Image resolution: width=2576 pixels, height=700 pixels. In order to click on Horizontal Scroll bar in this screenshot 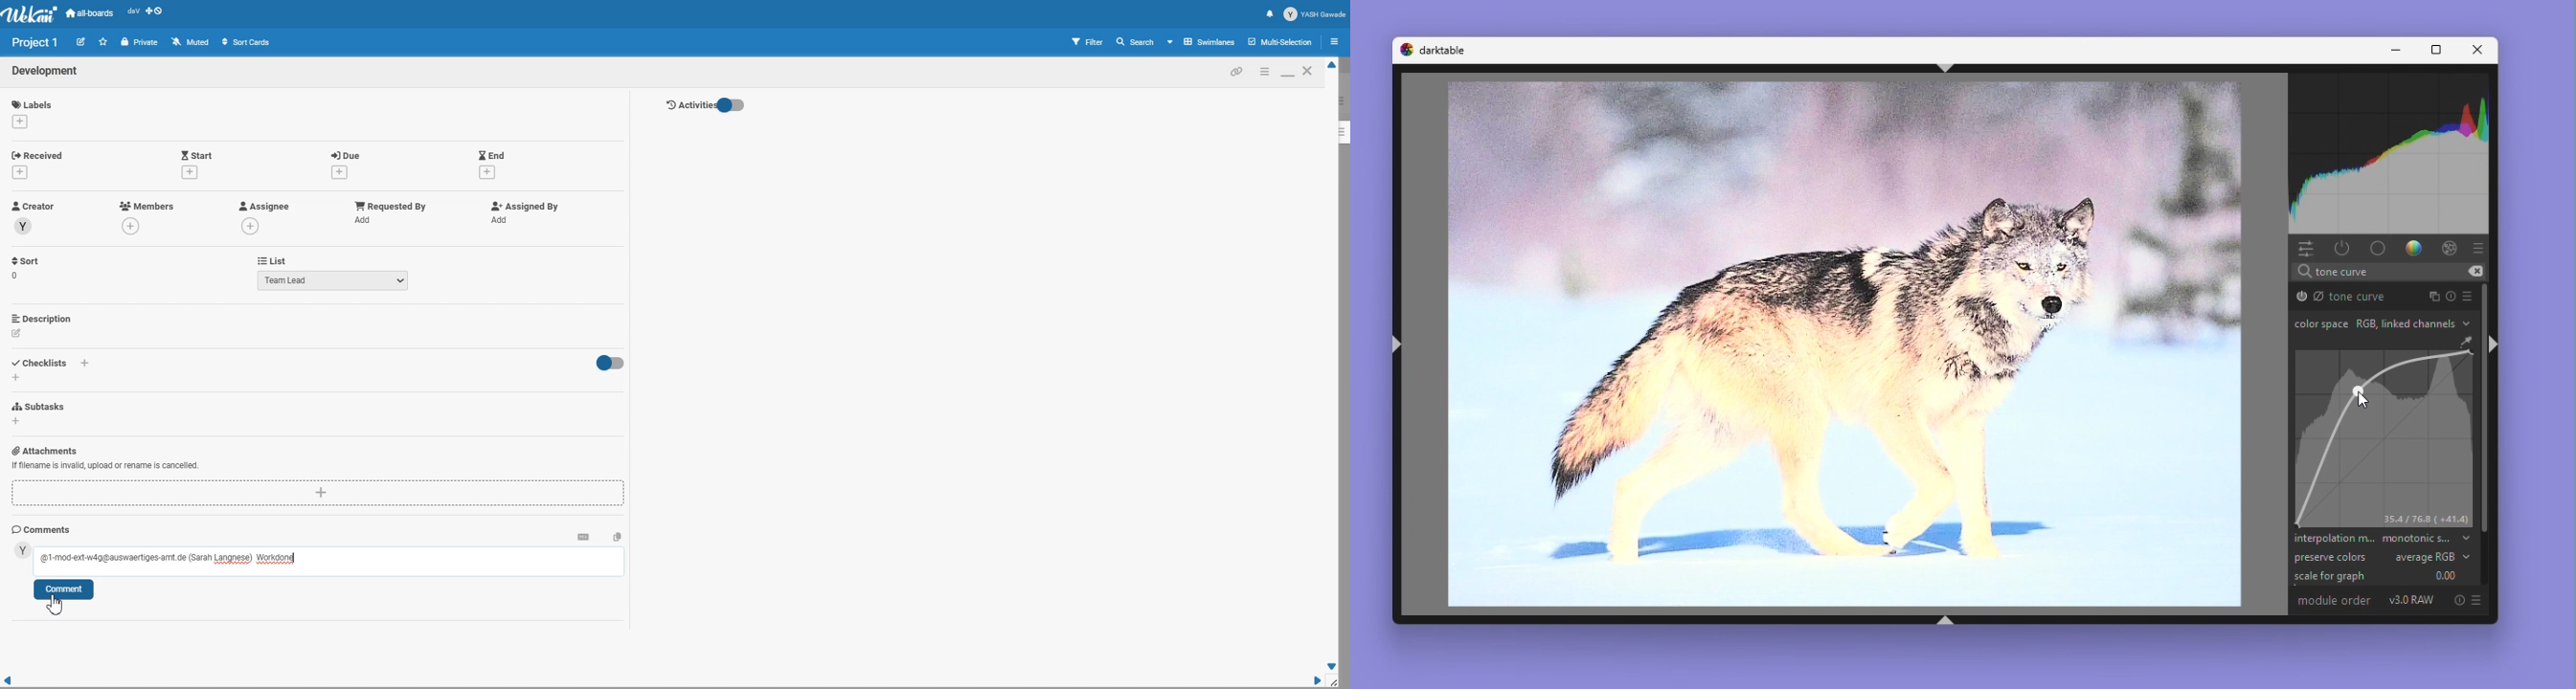, I will do `click(661, 681)`.